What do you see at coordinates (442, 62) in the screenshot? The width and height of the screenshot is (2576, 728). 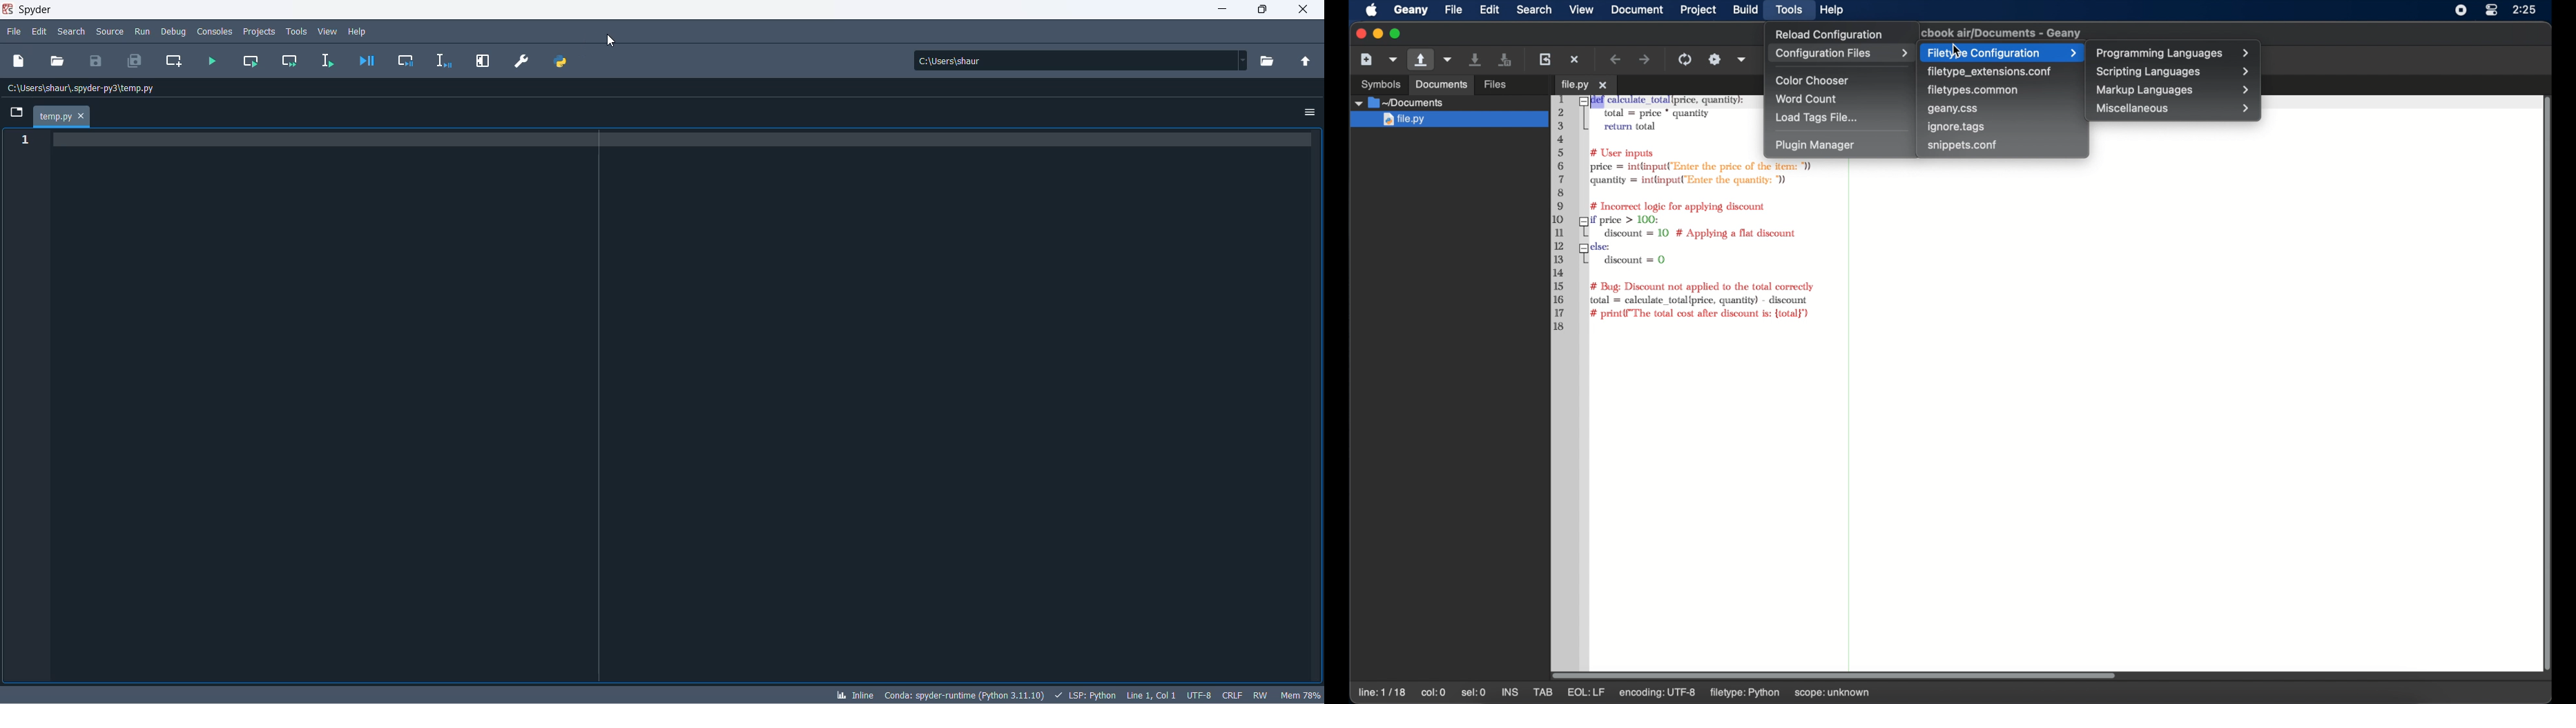 I see `debug selection` at bounding box center [442, 62].